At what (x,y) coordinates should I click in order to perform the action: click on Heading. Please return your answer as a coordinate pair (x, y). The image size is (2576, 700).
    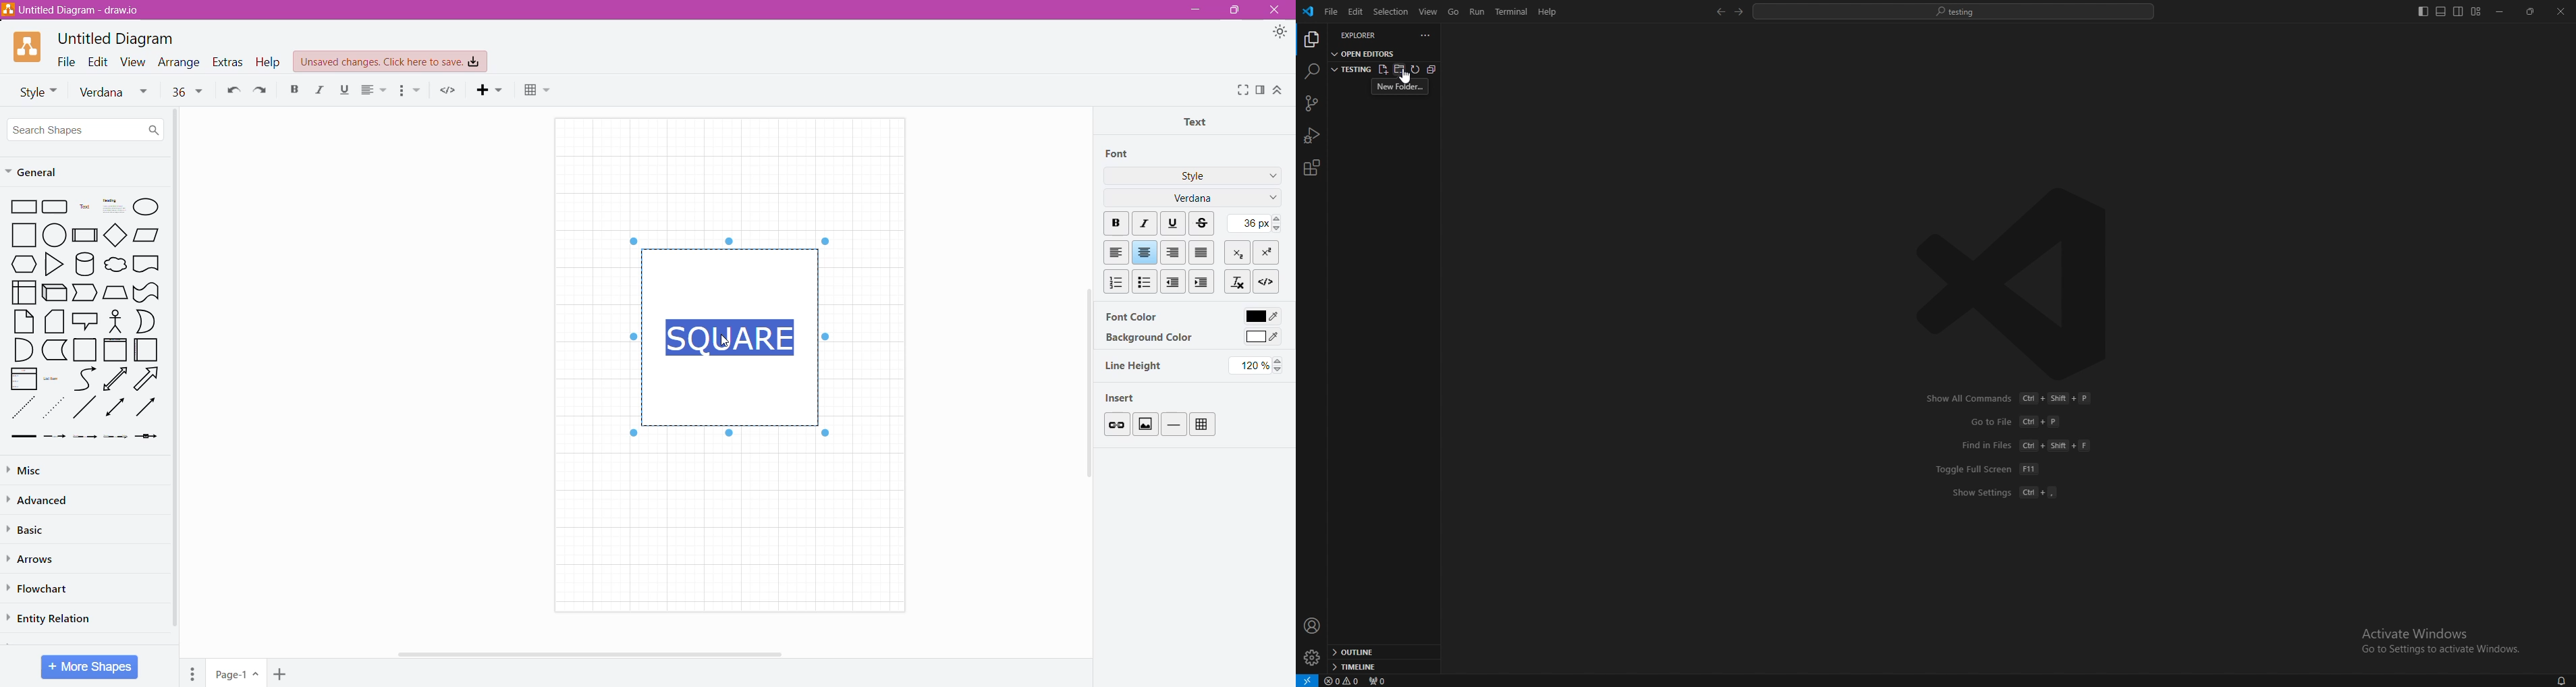
    Looking at the image, I should click on (113, 206).